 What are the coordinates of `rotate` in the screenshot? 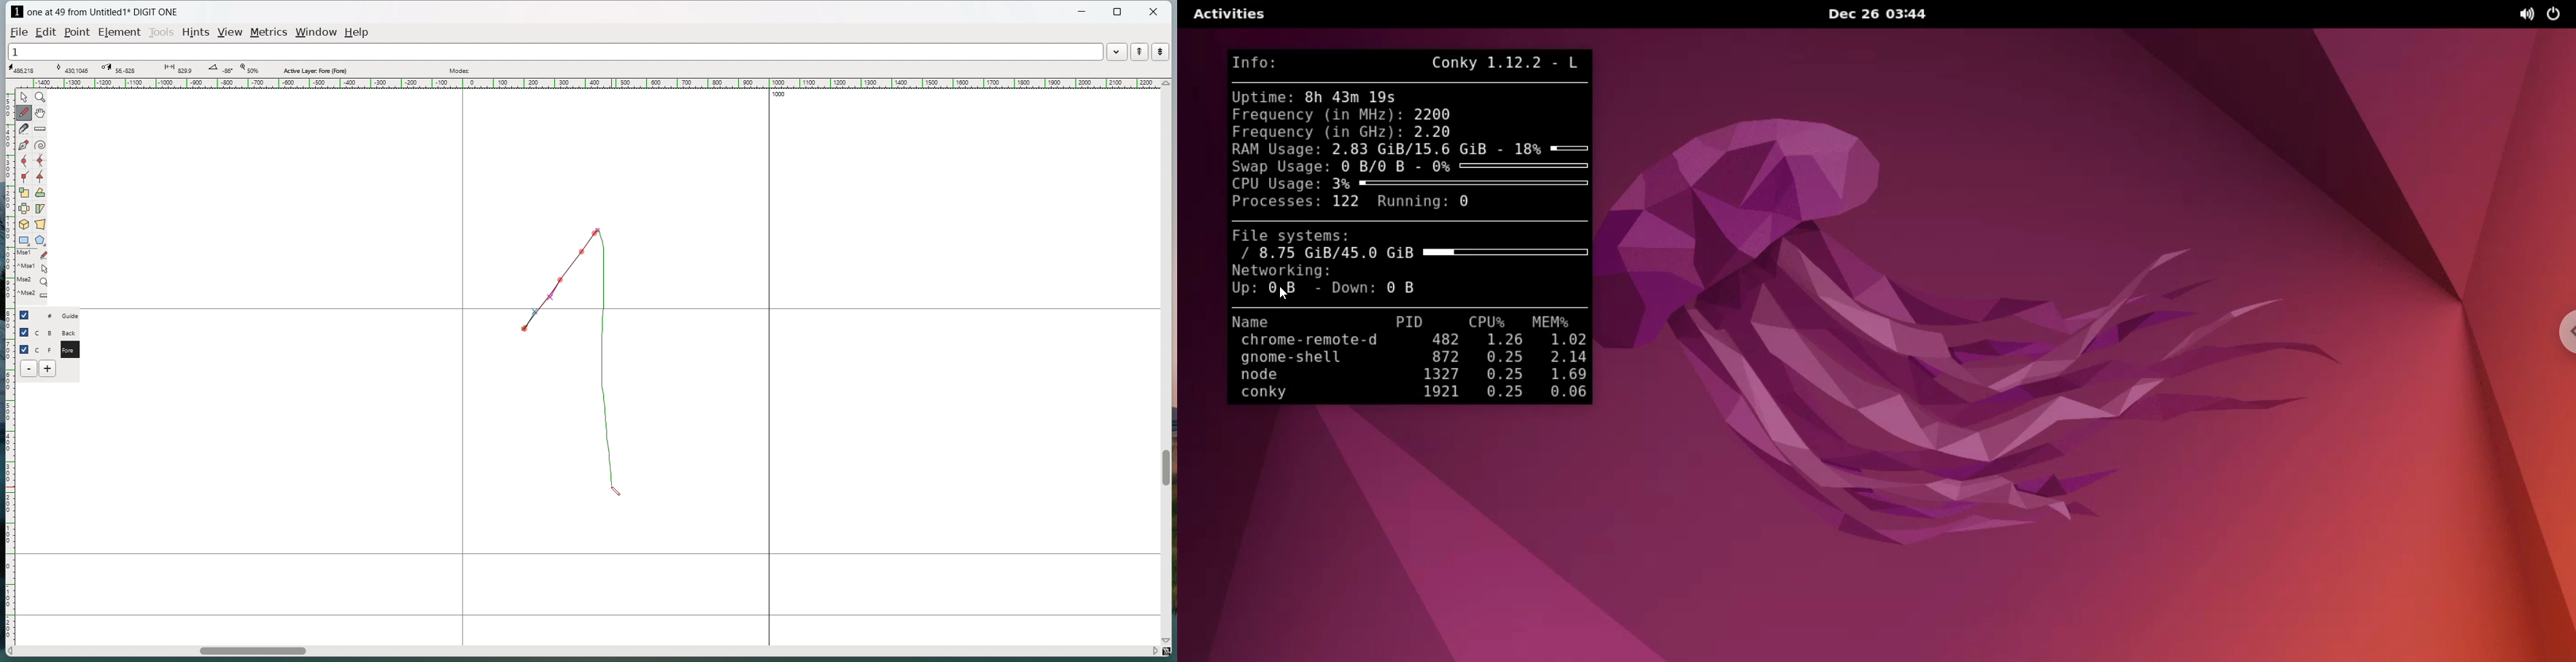 It's located at (40, 192).